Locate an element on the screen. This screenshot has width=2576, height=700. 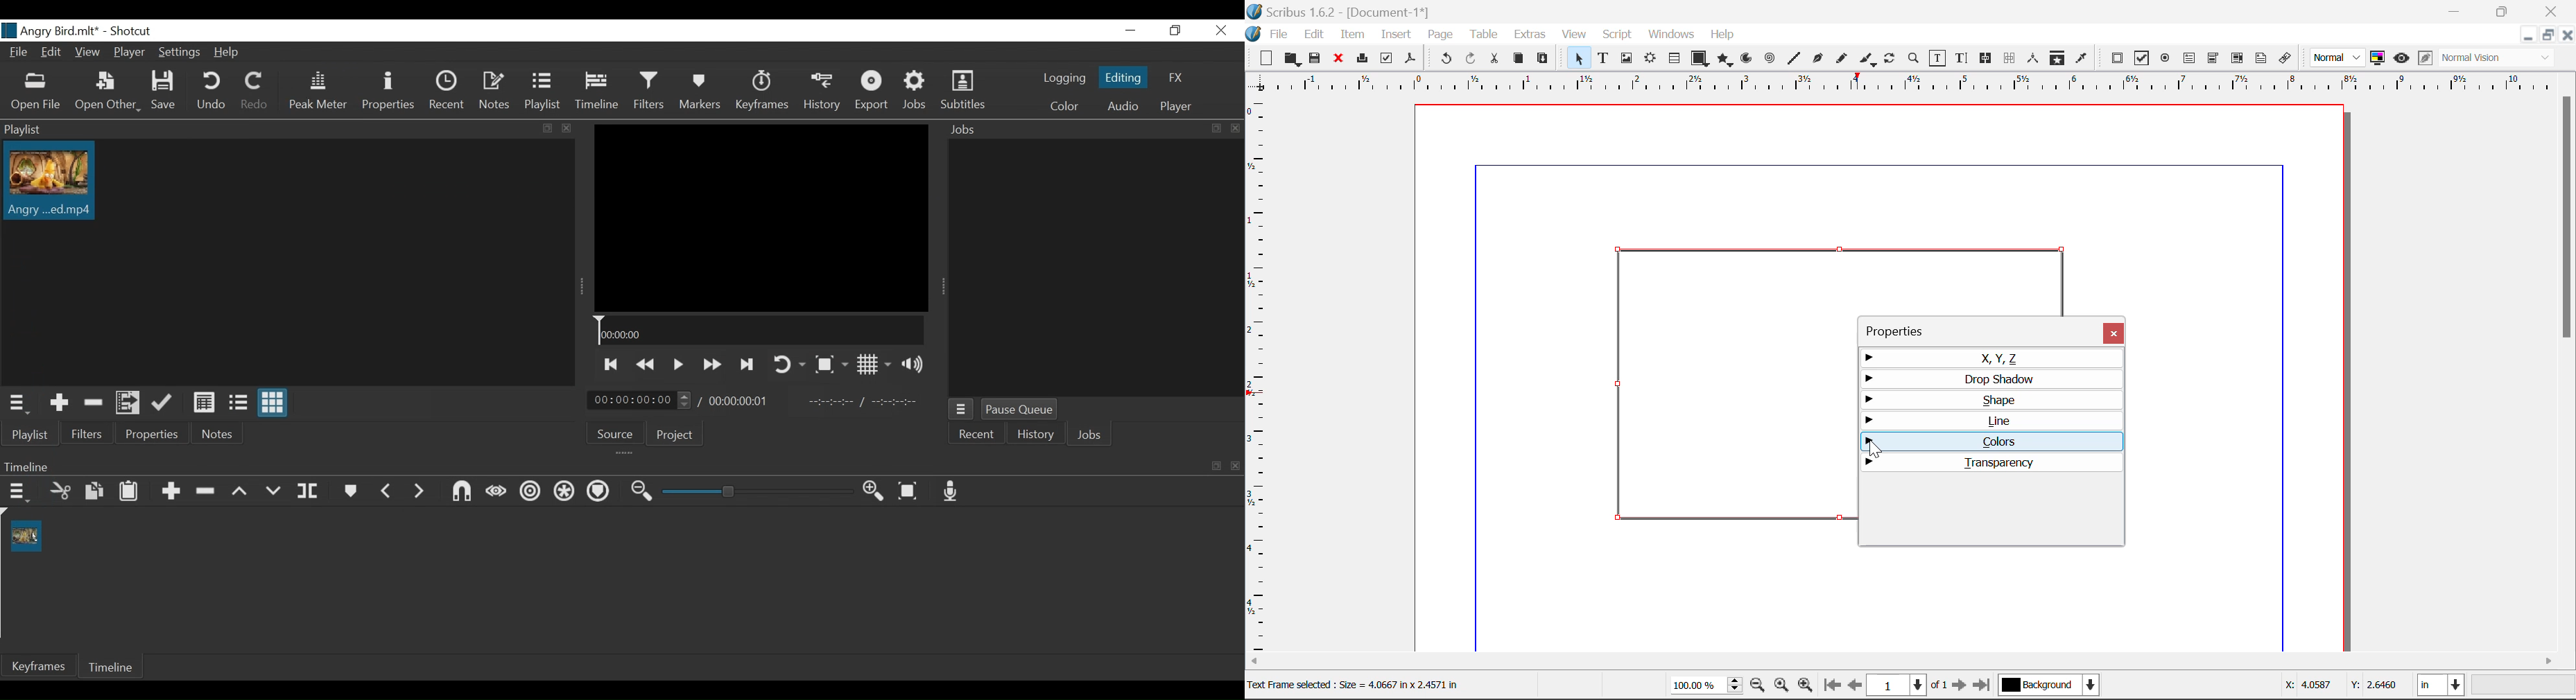
Measurement Units is located at coordinates (2442, 687).